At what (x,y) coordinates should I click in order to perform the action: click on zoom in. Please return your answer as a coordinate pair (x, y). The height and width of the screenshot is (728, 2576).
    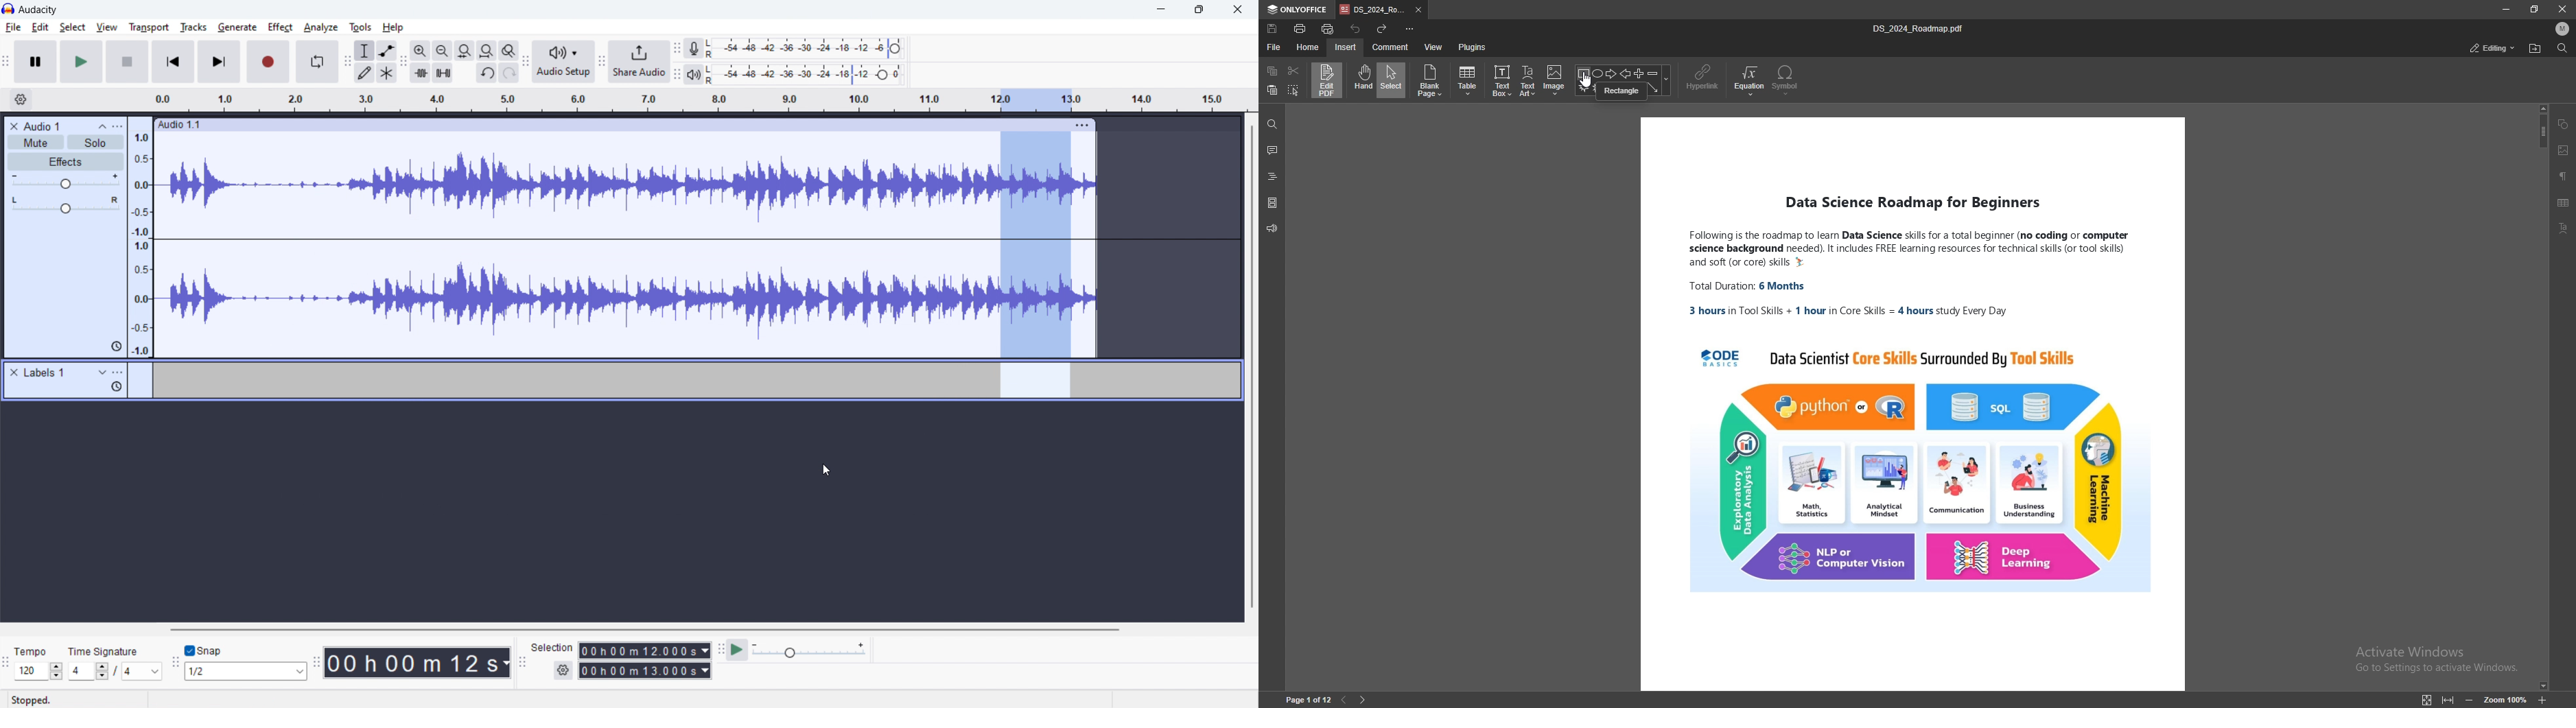
    Looking at the image, I should click on (2542, 701).